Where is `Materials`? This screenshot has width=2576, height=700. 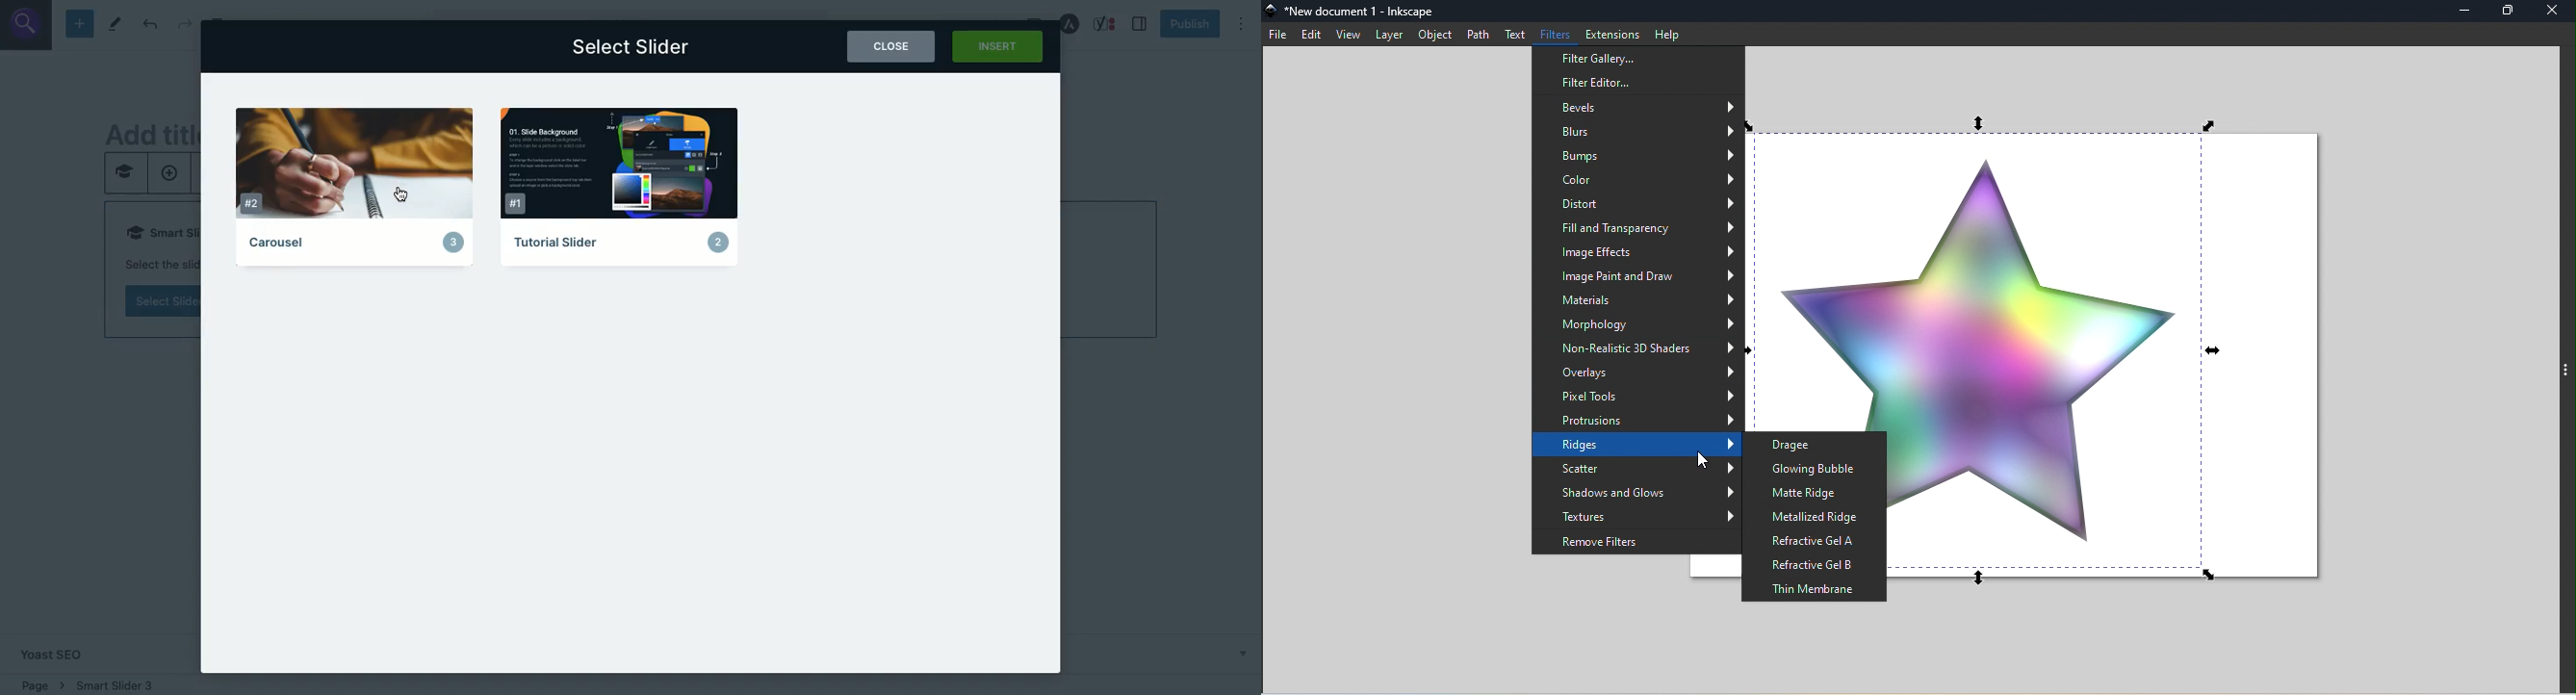 Materials is located at coordinates (1636, 299).